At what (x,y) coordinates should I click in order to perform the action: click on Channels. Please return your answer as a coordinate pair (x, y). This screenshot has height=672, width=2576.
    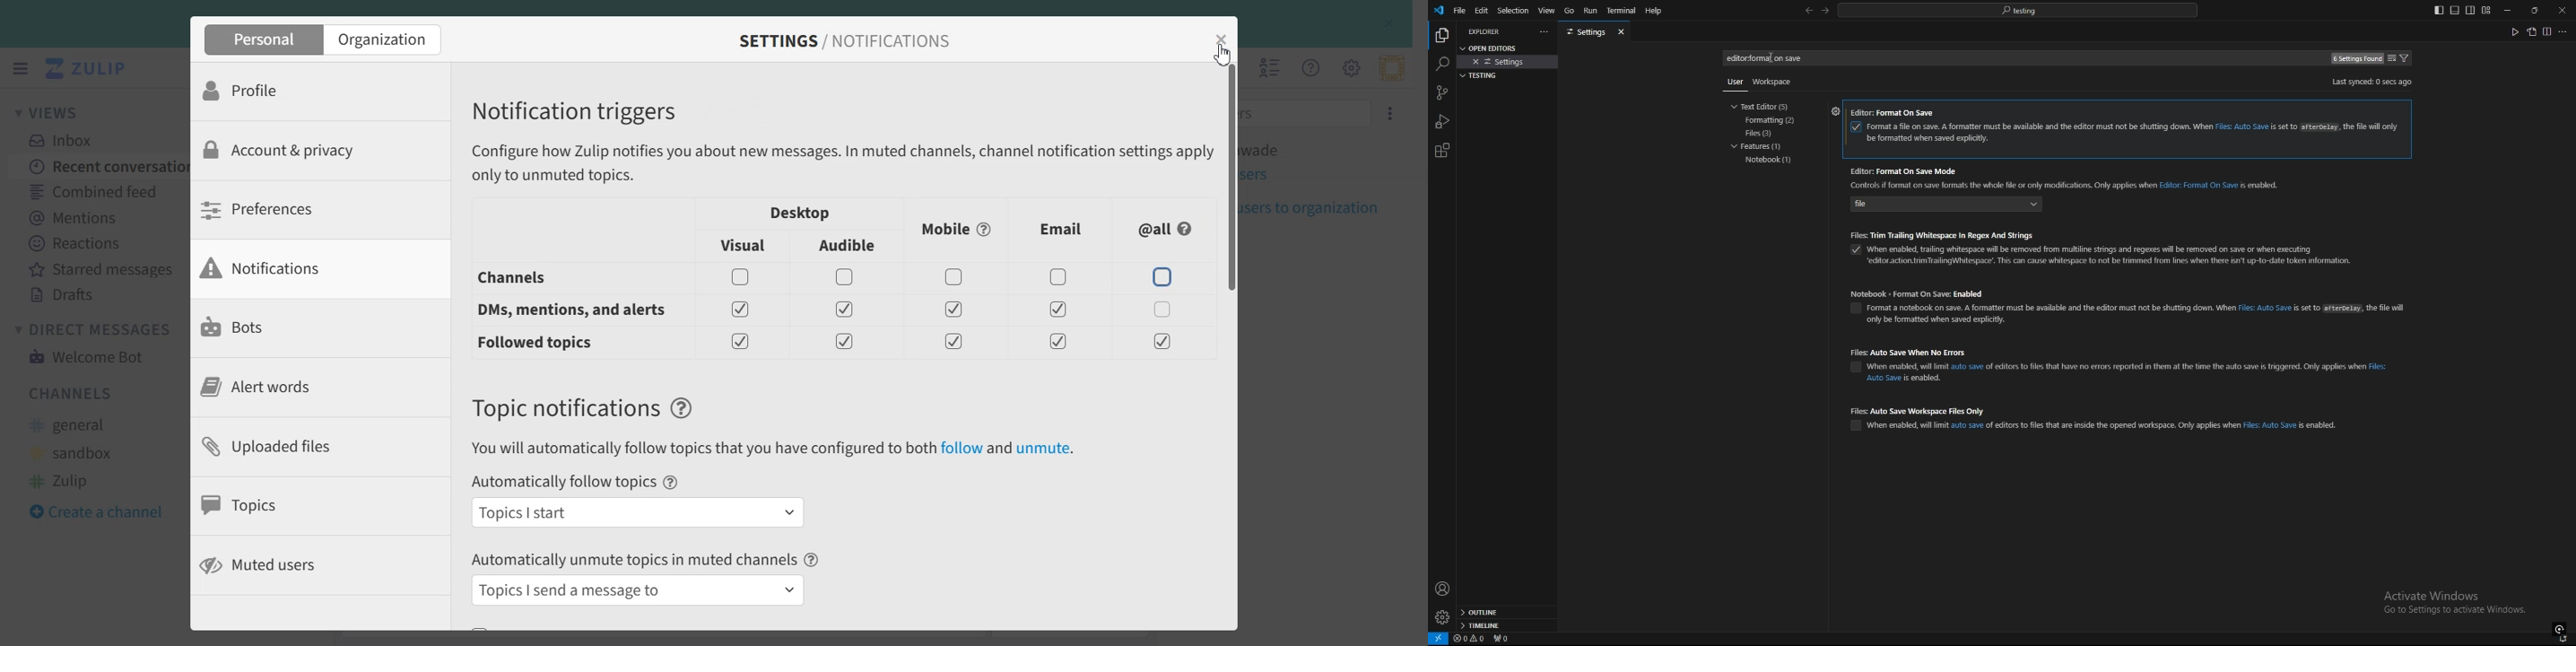
    Looking at the image, I should click on (73, 393).